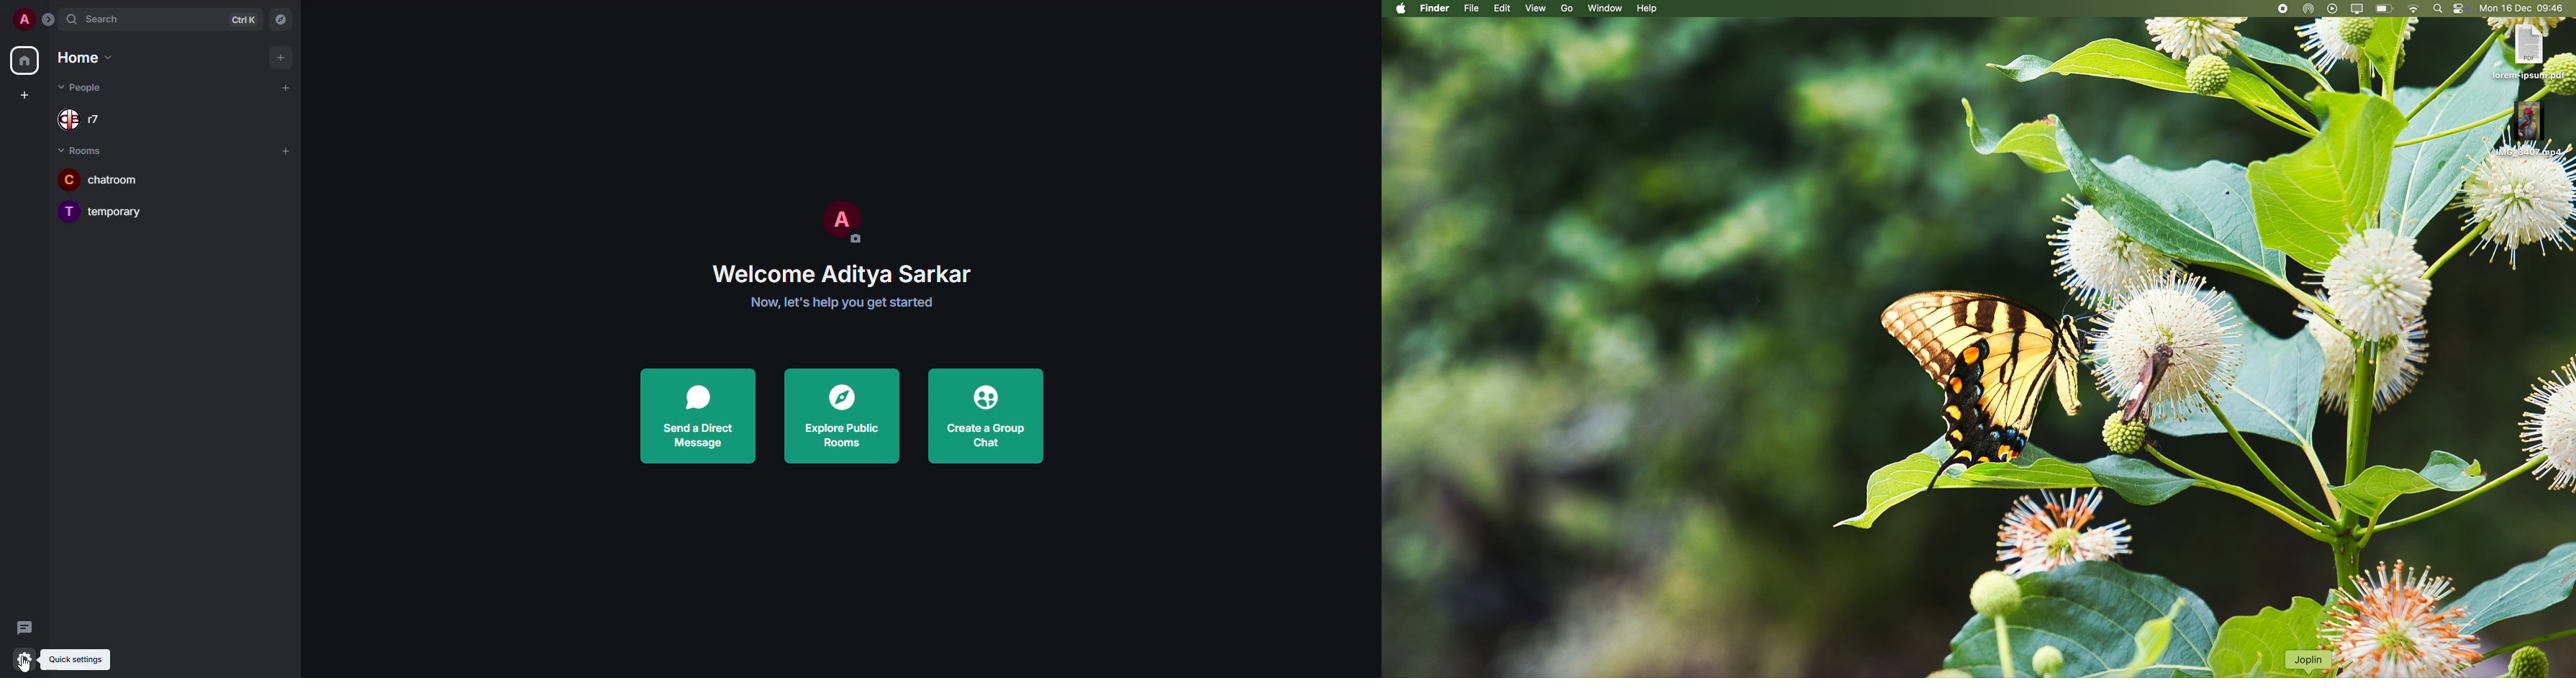  Describe the element at coordinates (2259, 9) in the screenshot. I see `stop recording` at that location.